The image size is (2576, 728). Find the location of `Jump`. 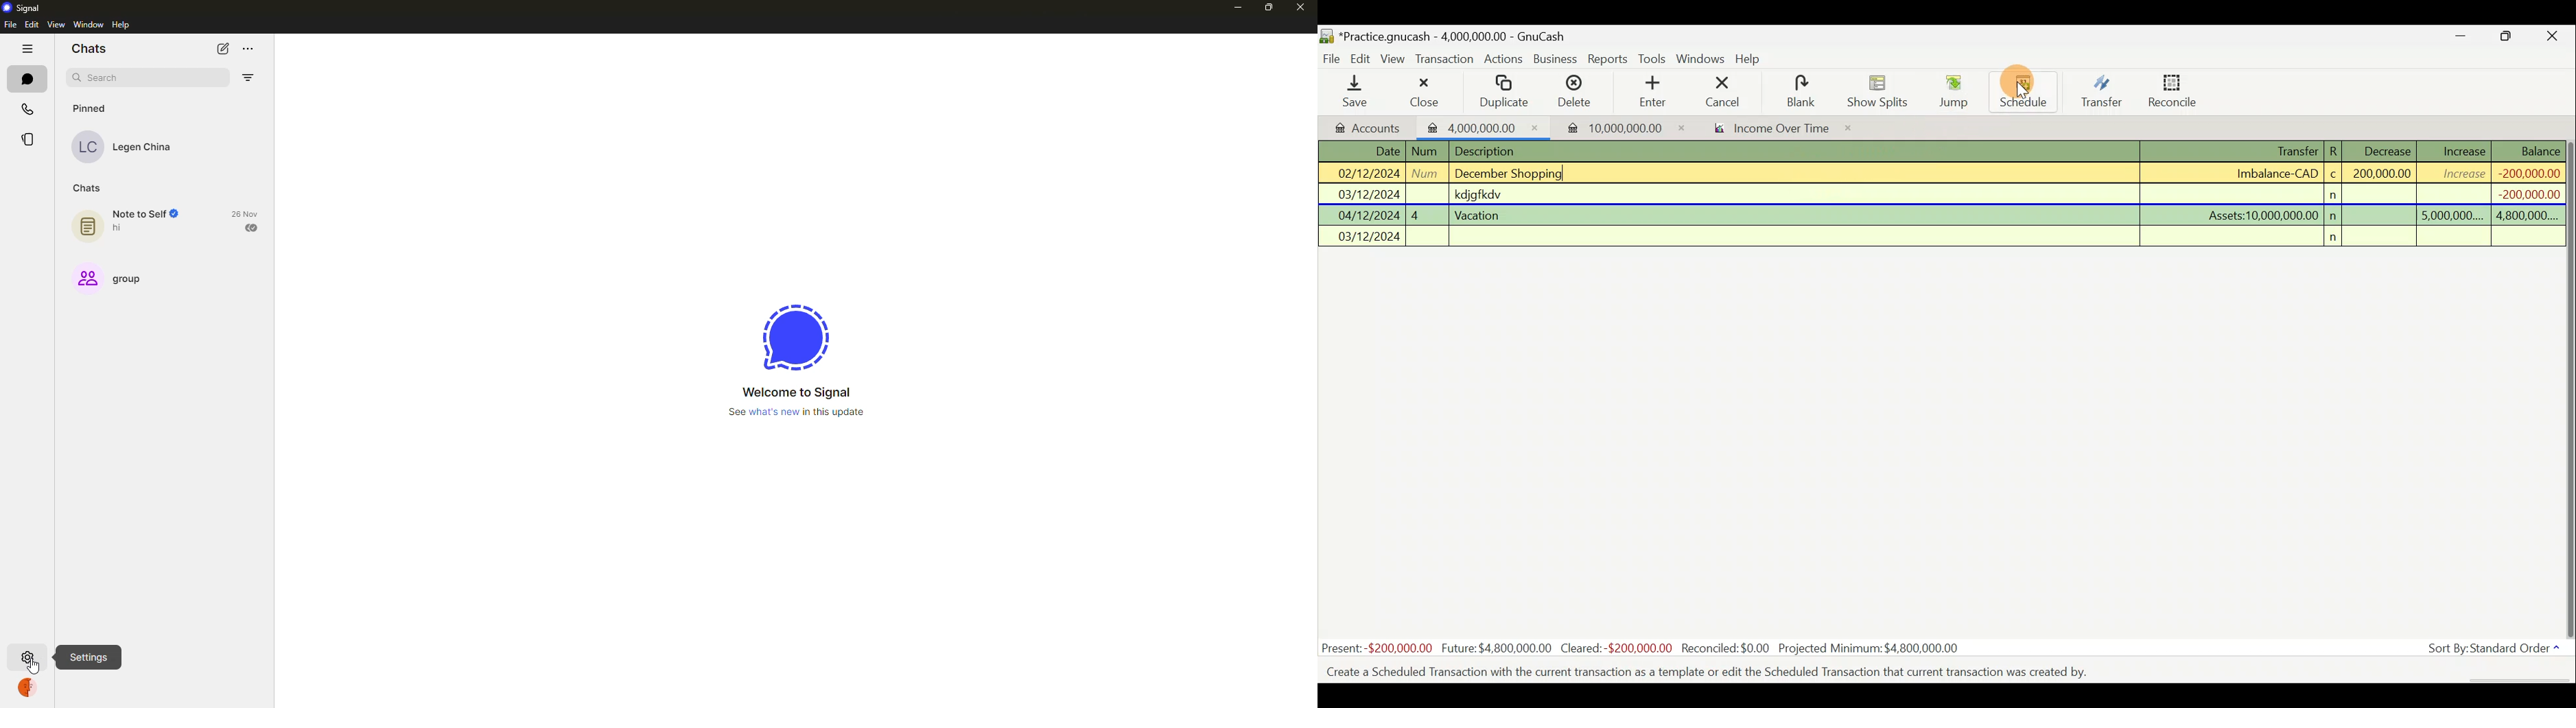

Jump is located at coordinates (1950, 90).